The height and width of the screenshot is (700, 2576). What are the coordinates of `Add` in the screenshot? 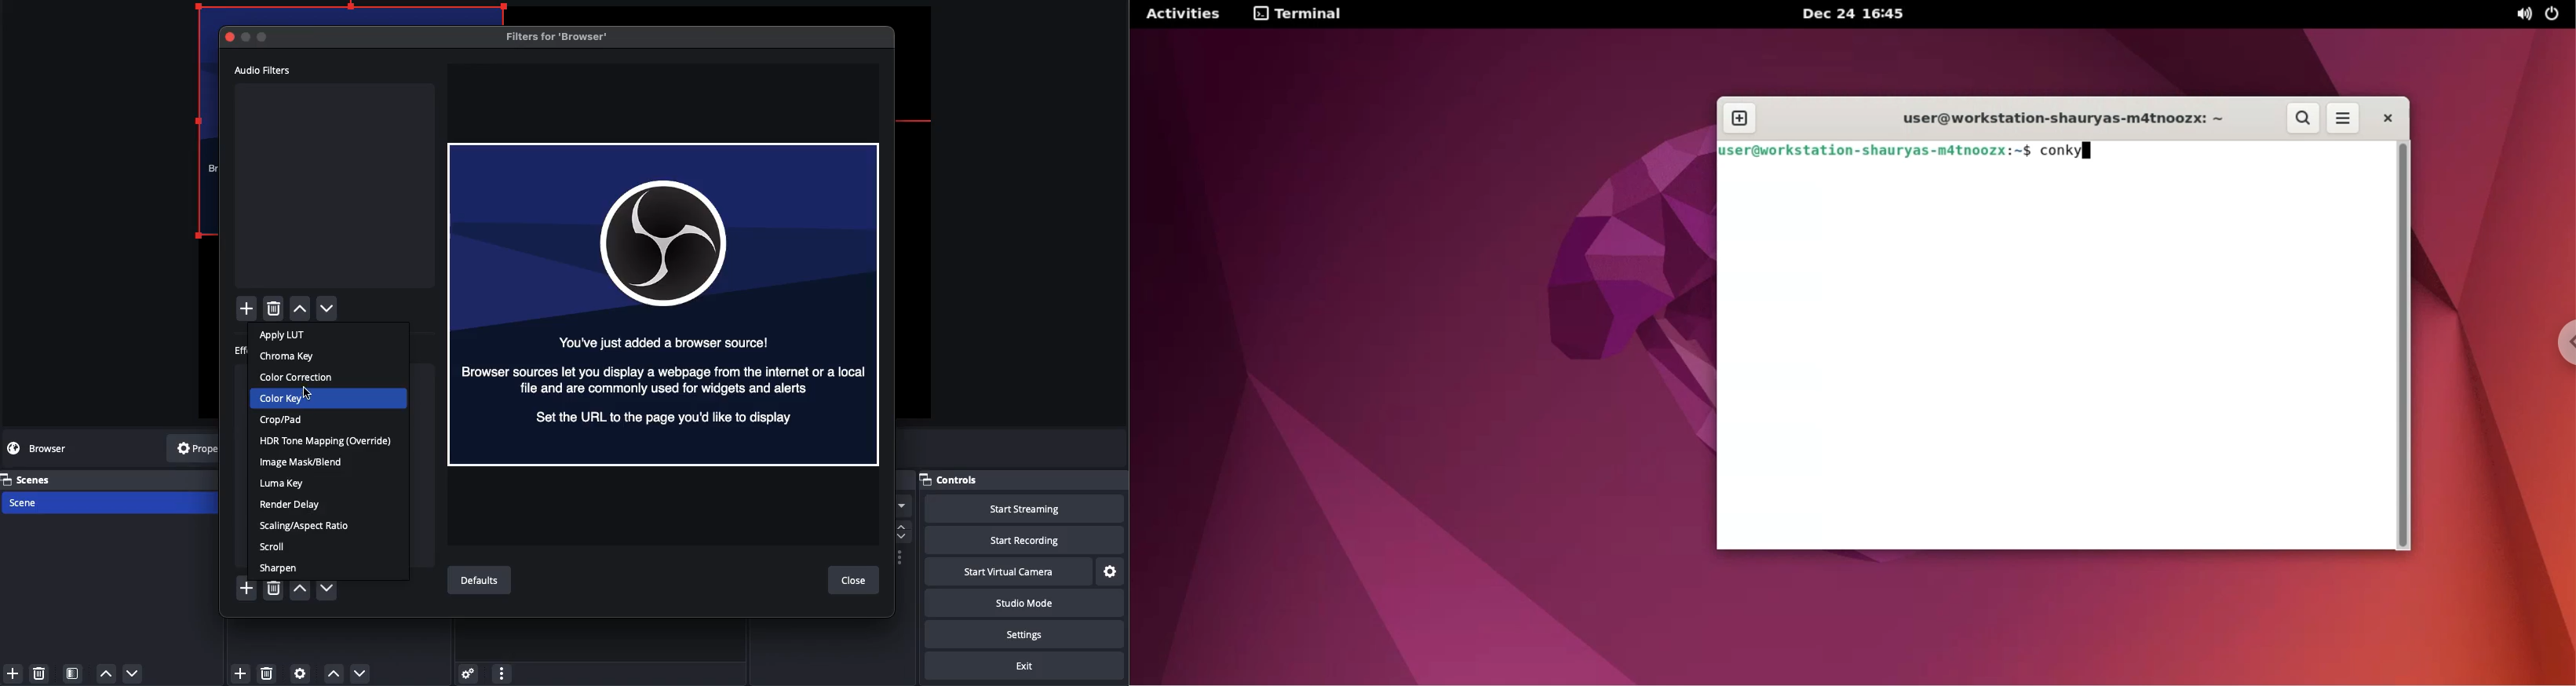 It's located at (241, 673).